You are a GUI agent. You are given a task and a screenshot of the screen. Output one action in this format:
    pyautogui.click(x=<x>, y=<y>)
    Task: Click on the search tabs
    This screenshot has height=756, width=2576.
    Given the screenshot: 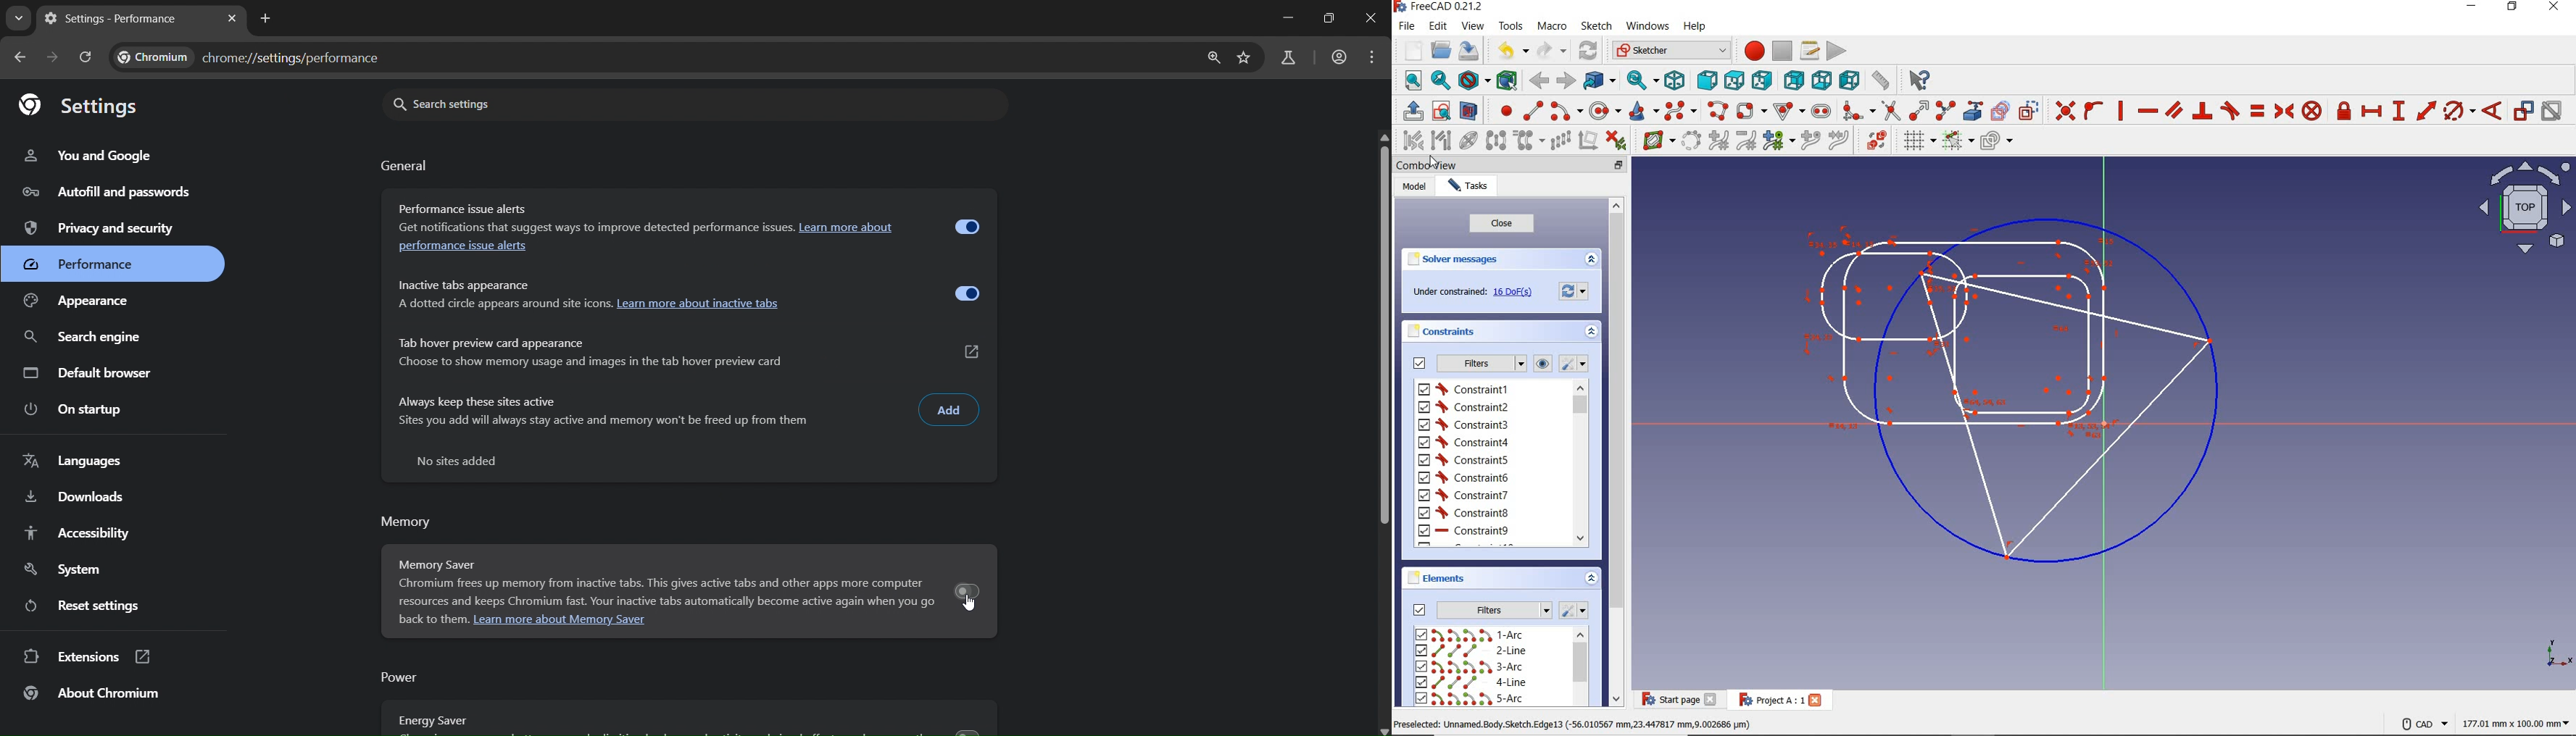 What is the action you would take?
    pyautogui.click(x=20, y=19)
    